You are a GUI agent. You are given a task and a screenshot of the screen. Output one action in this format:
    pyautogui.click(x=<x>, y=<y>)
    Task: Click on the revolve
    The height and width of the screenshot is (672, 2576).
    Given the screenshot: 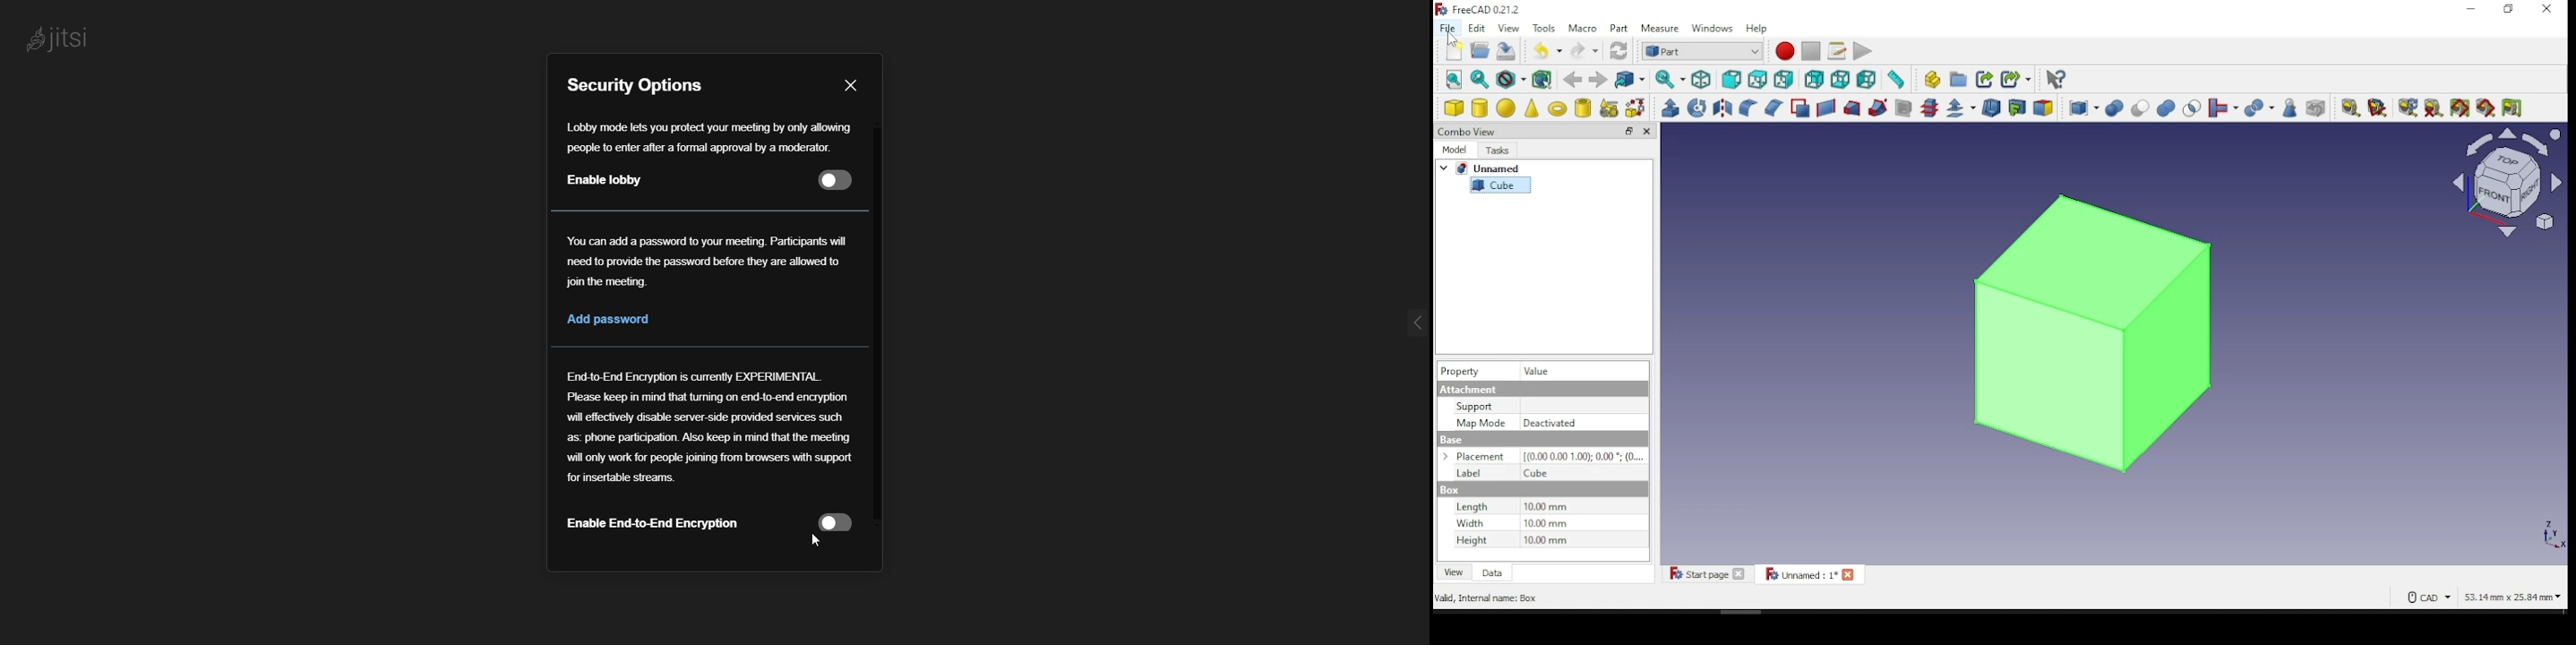 What is the action you would take?
    pyautogui.click(x=1697, y=108)
    